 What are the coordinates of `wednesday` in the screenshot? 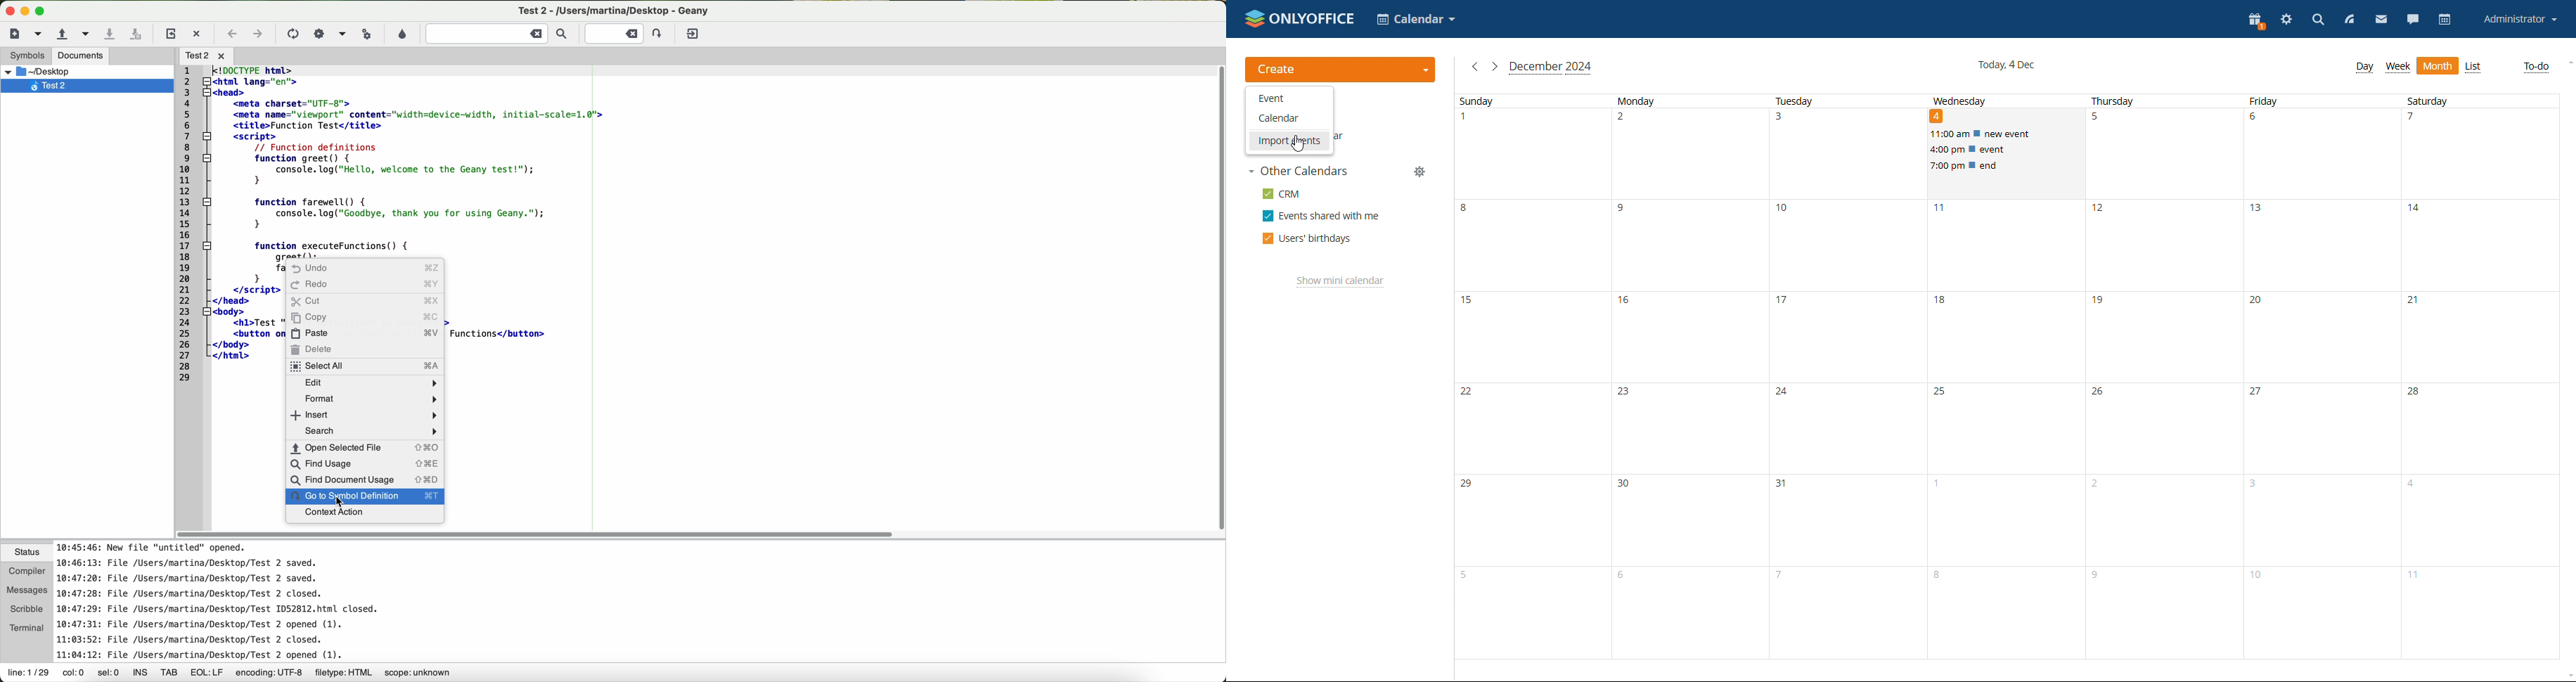 It's located at (1962, 99).